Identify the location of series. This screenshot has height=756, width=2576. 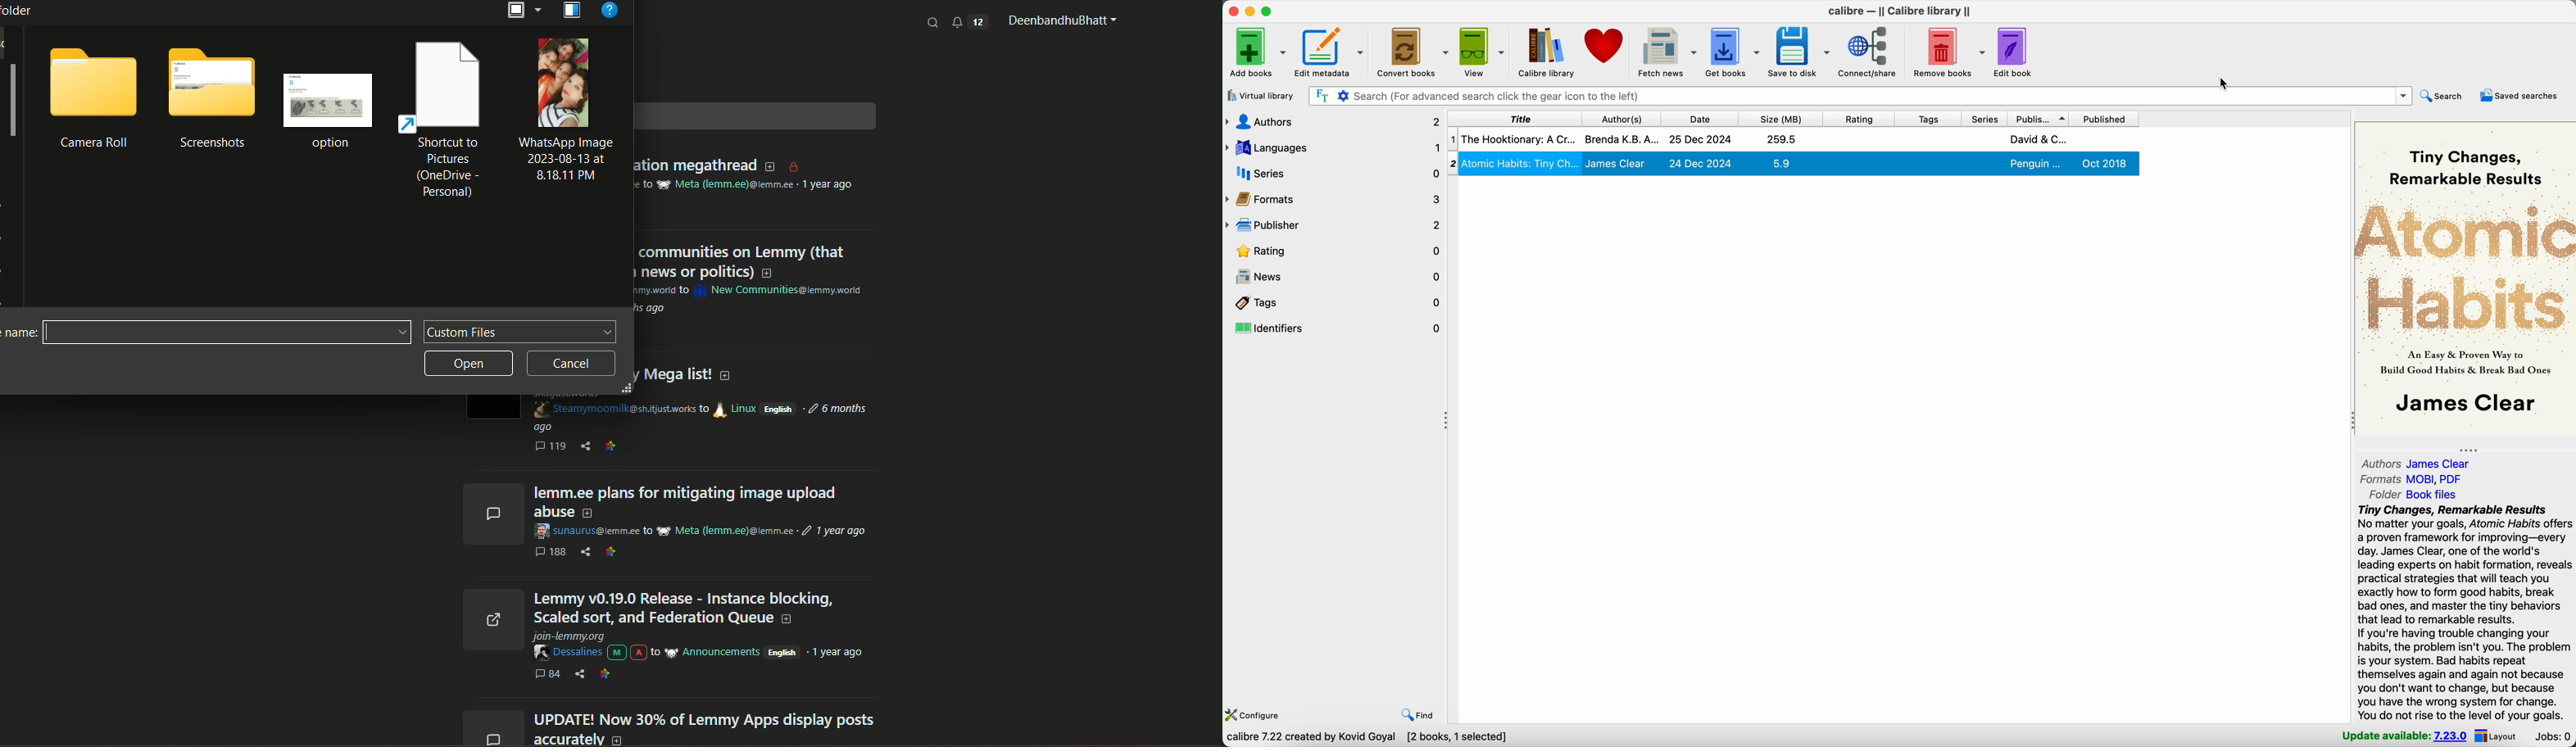
(1983, 118).